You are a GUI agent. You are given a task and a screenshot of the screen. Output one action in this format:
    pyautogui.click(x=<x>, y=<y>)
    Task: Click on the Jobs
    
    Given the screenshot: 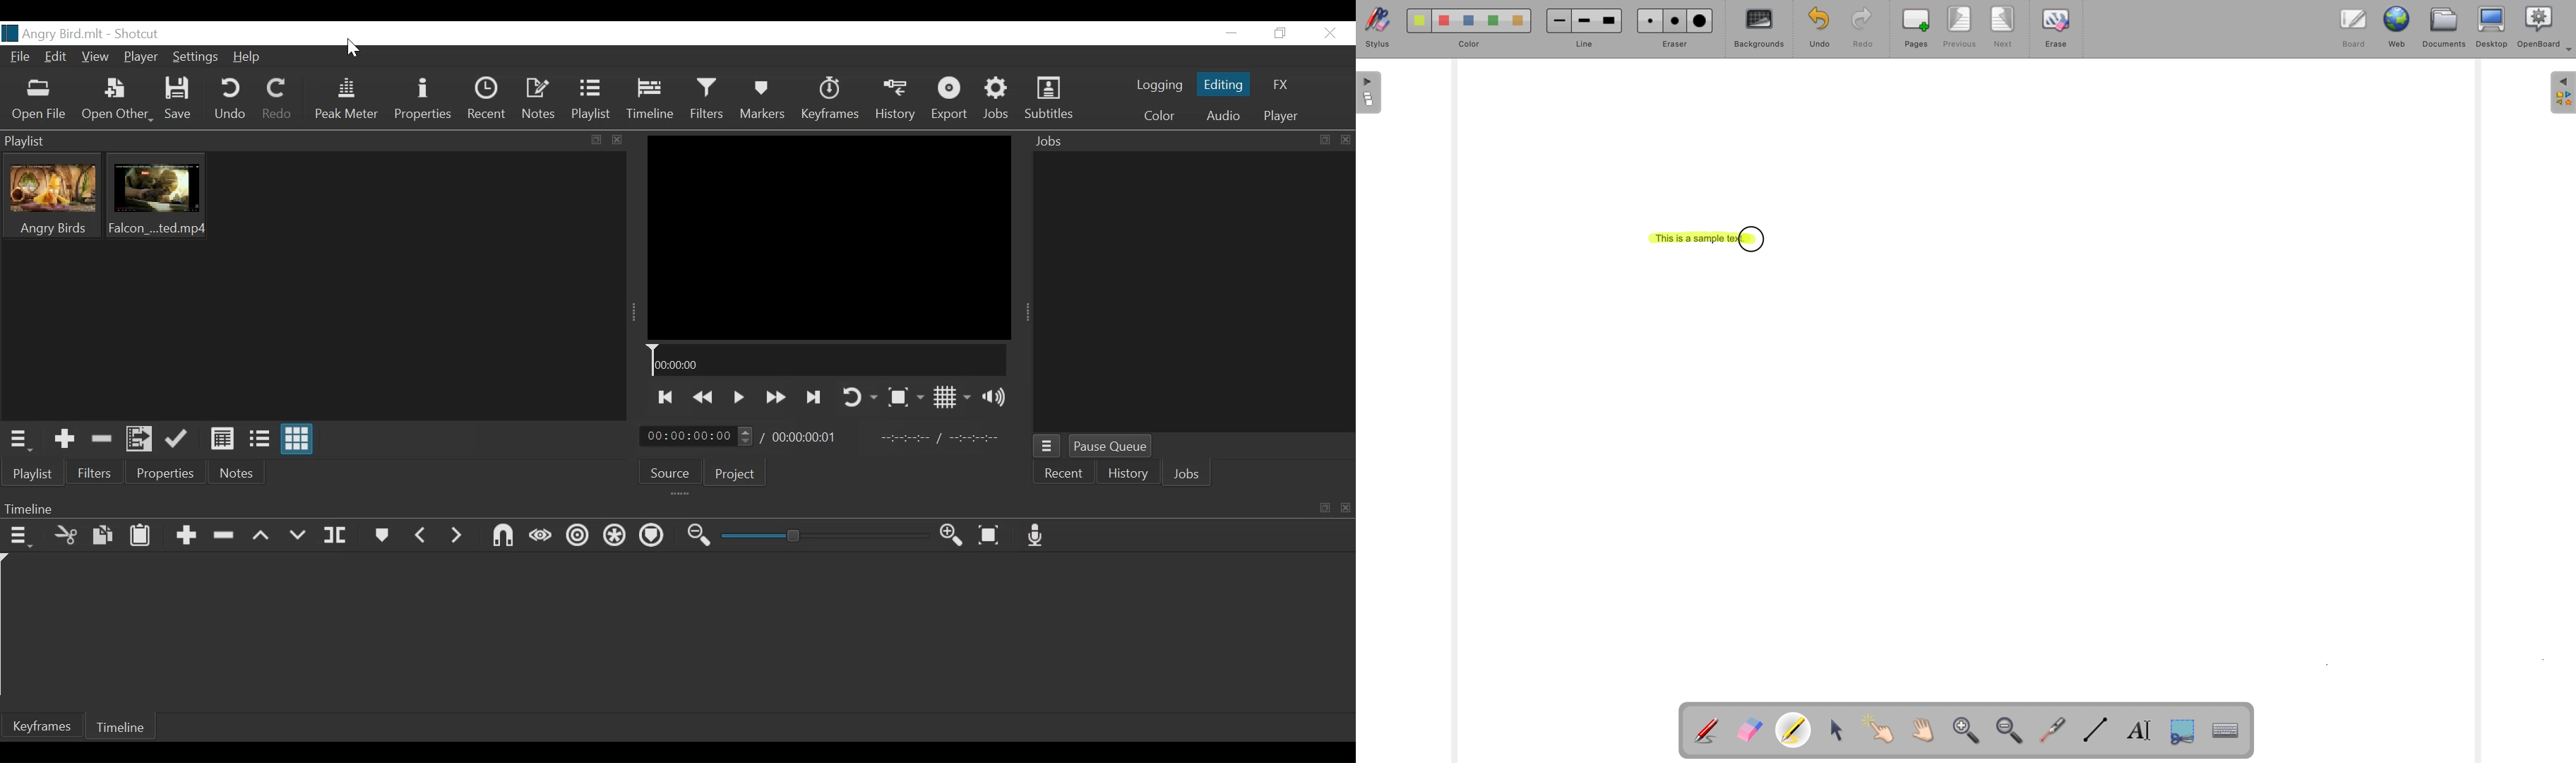 What is the action you would take?
    pyautogui.click(x=1184, y=475)
    